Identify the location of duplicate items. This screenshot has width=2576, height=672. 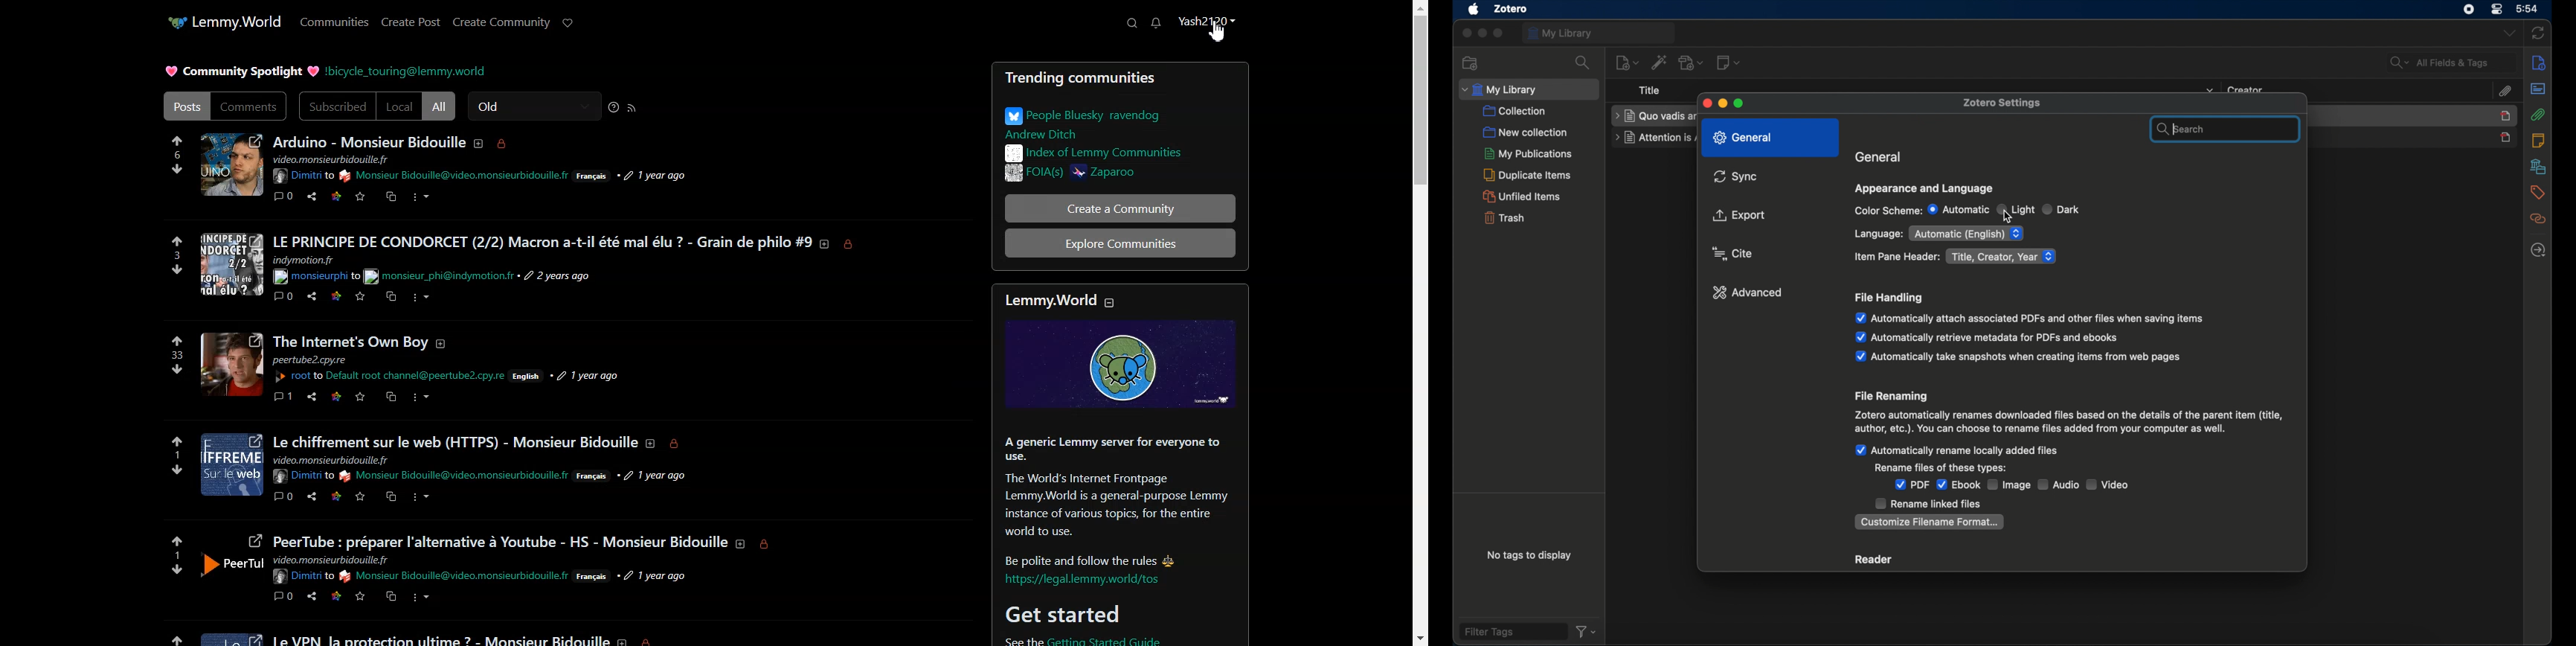
(1532, 175).